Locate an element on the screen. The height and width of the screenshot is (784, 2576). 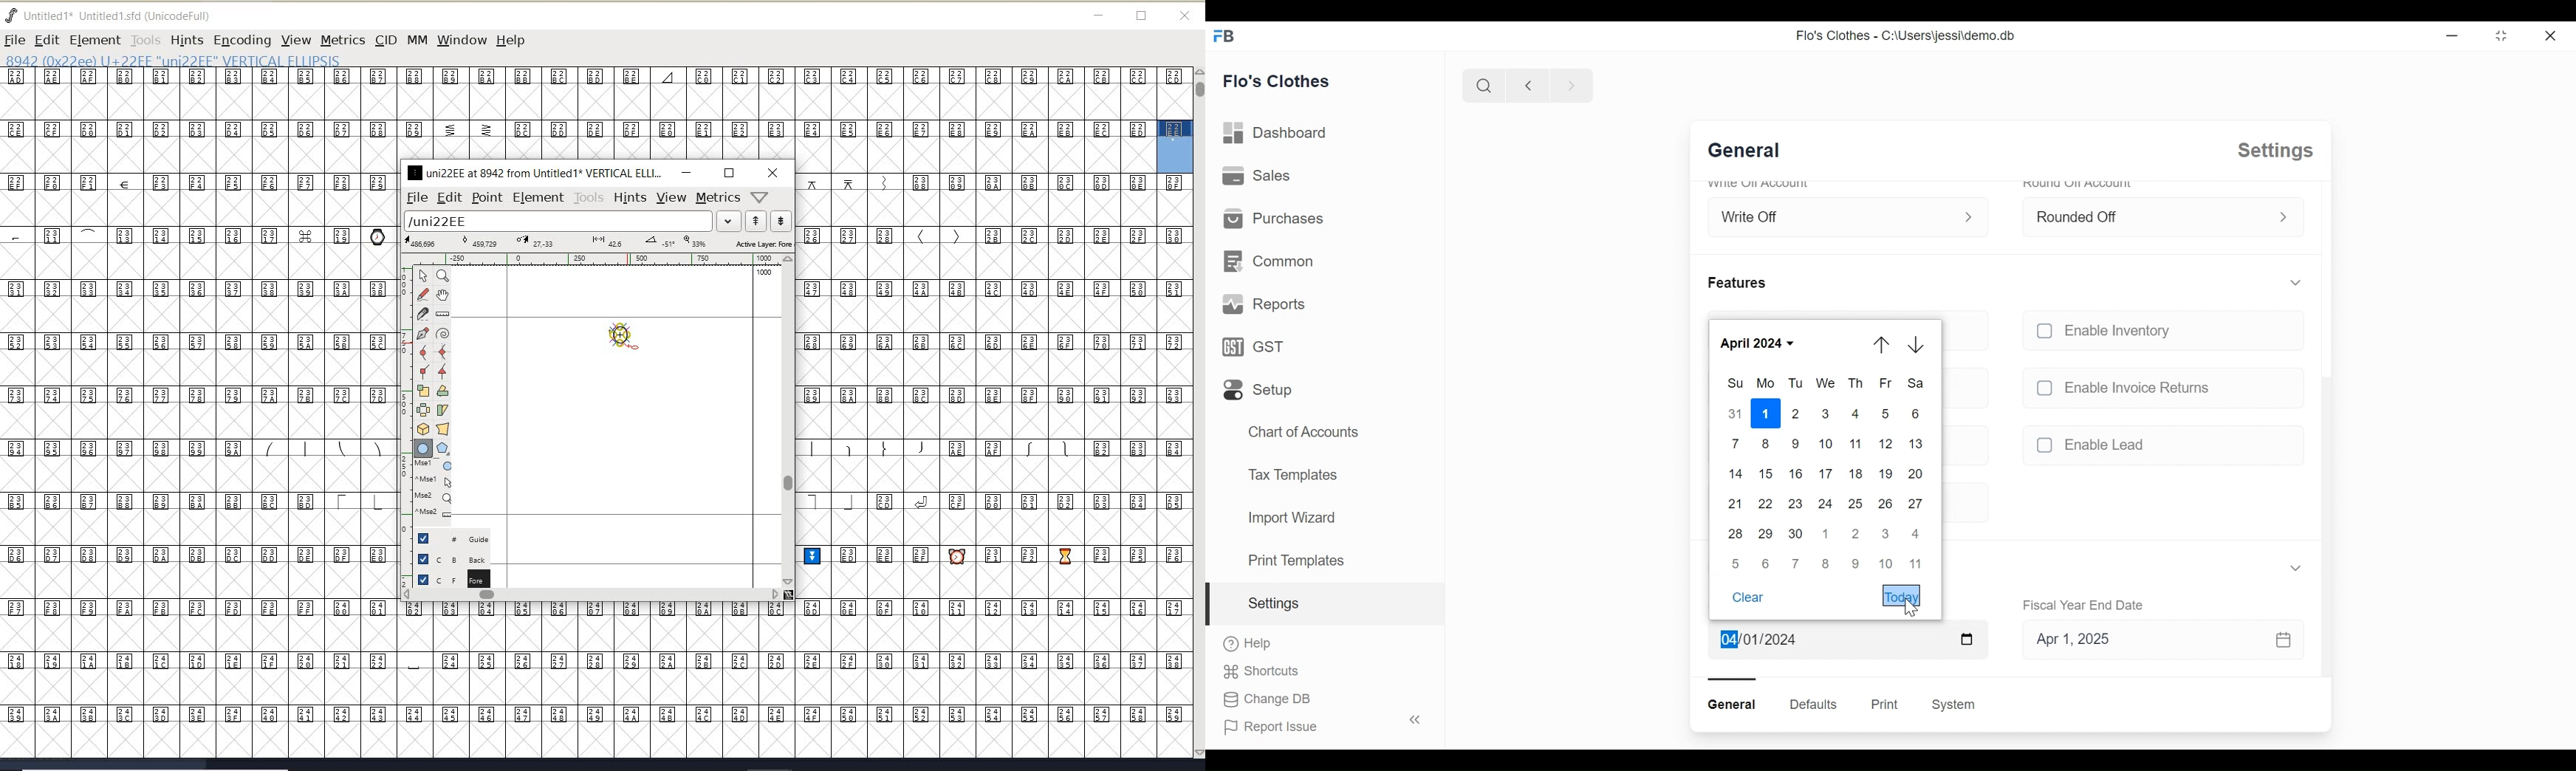
4 is located at coordinates (1915, 533).